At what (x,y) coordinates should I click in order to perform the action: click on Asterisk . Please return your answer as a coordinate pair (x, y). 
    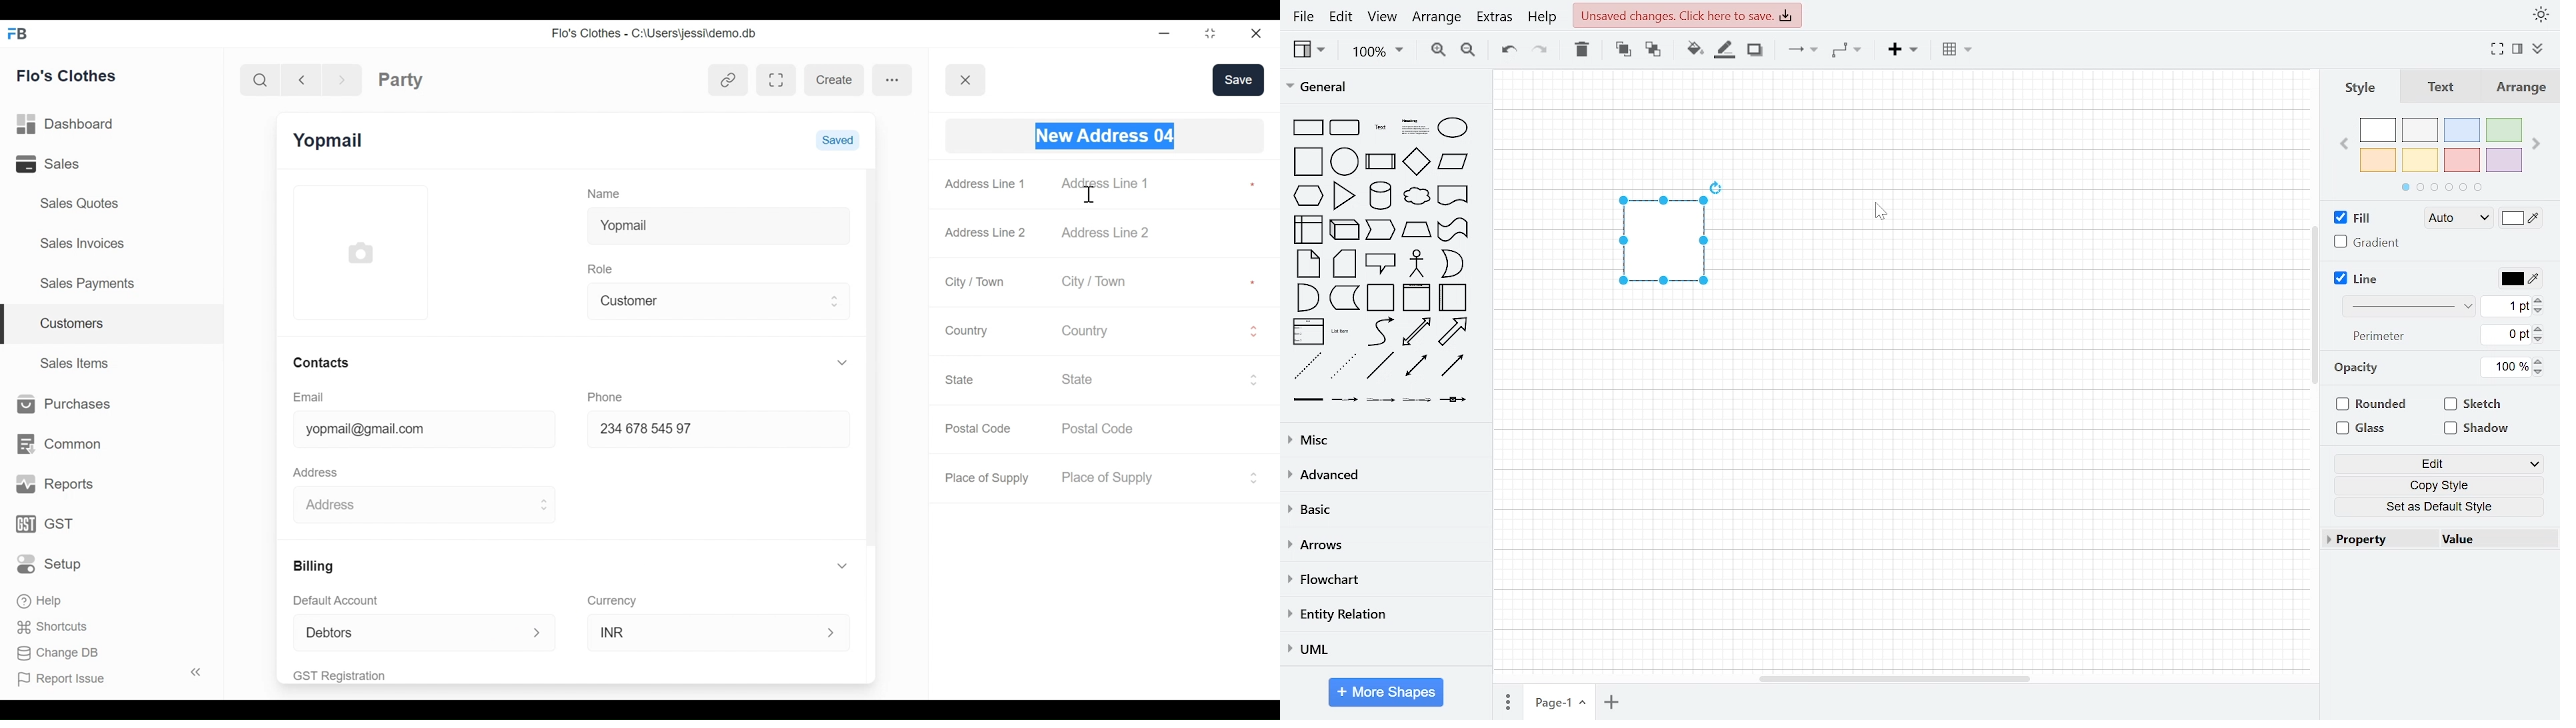
    Looking at the image, I should click on (1255, 281).